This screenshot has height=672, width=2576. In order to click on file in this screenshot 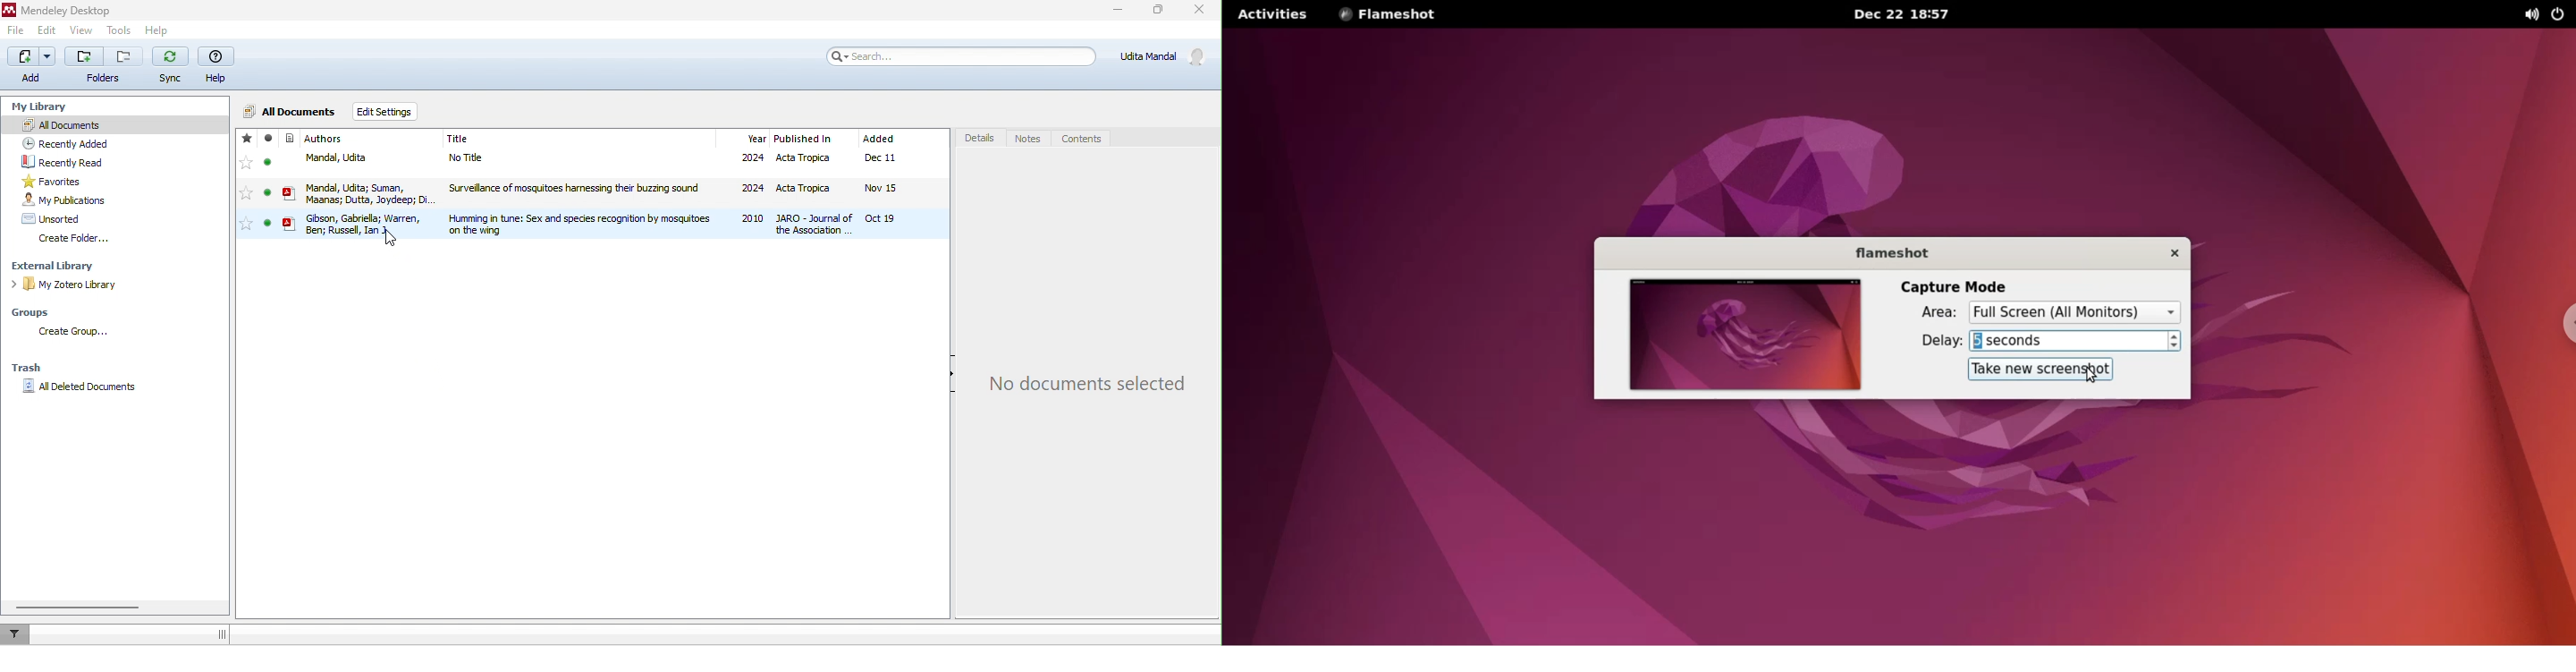, I will do `click(624, 224)`.